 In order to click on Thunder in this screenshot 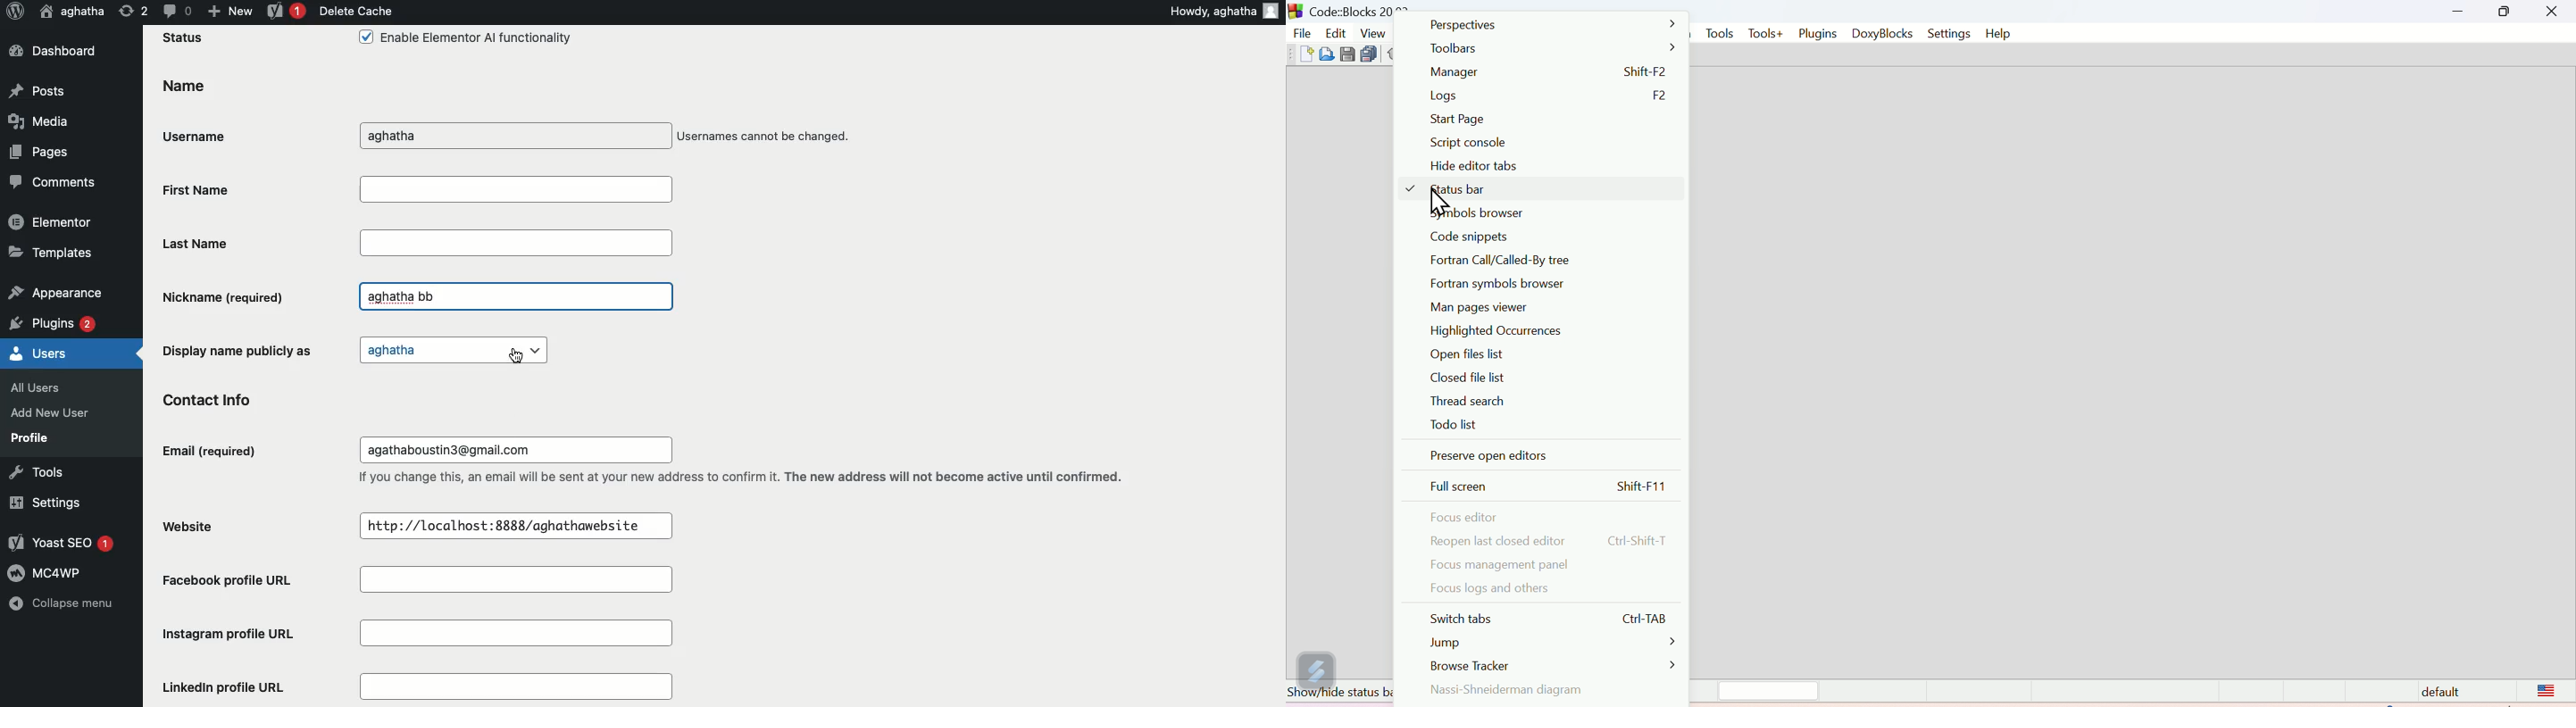, I will do `click(1315, 665)`.